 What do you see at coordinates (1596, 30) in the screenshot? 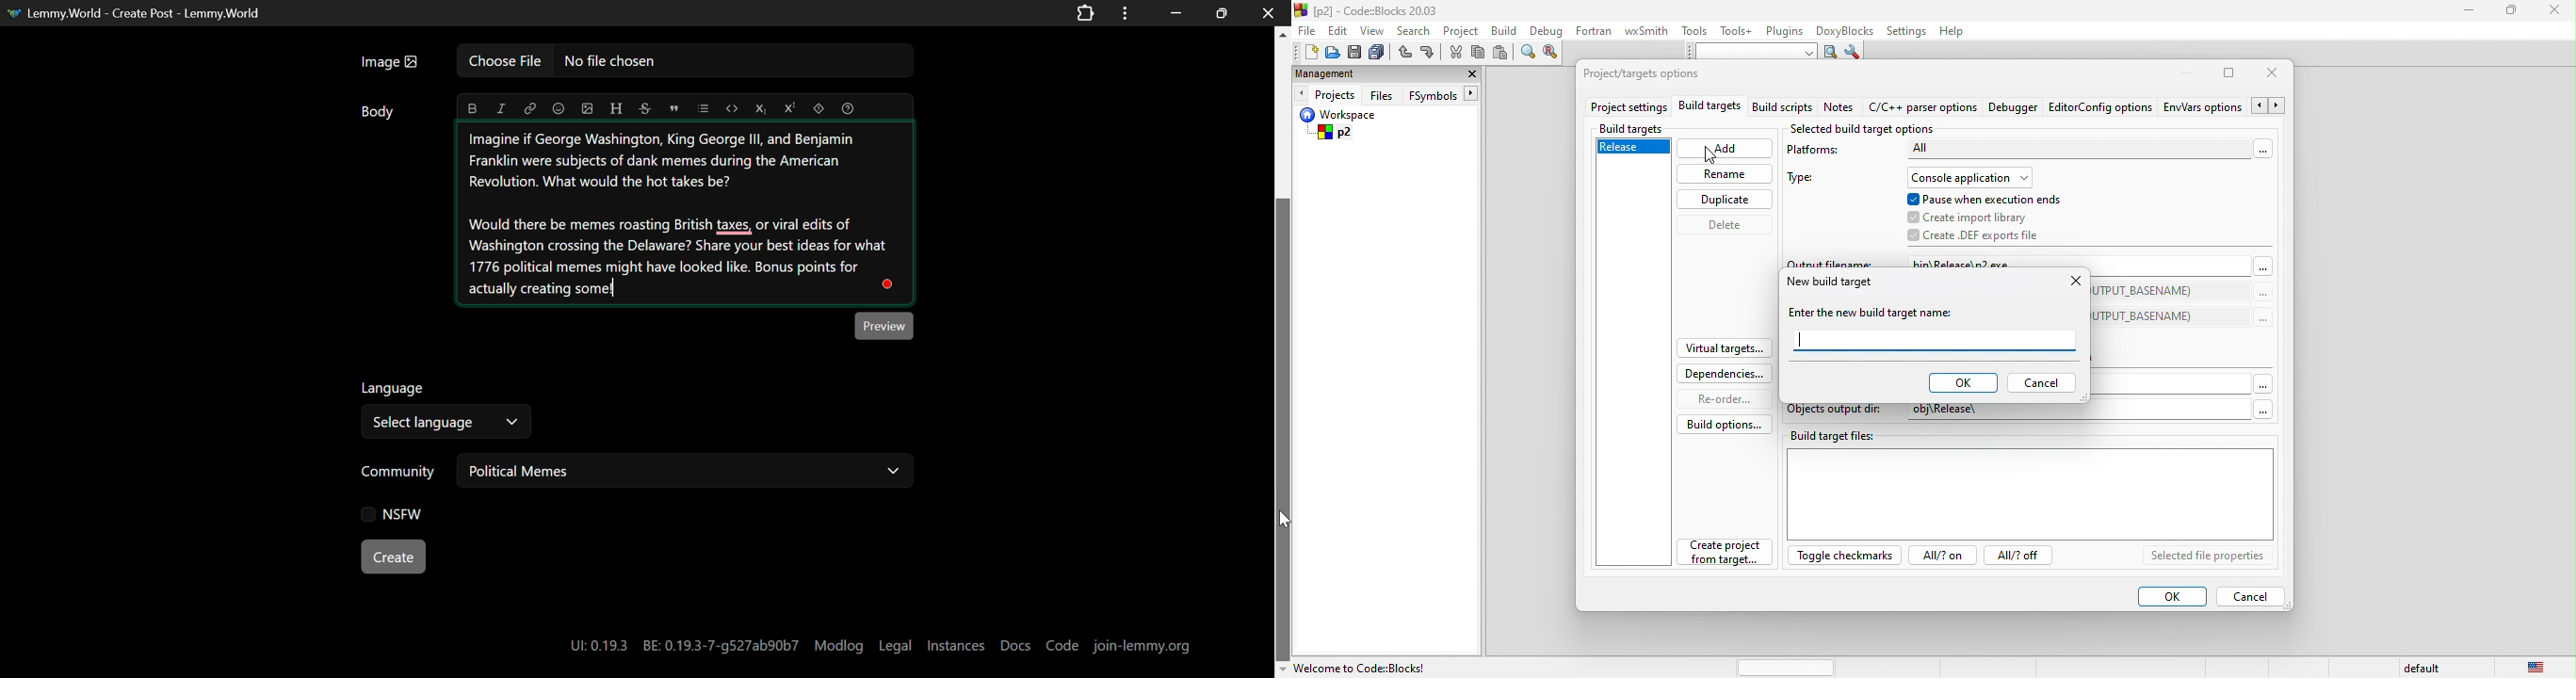
I see `fortran` at bounding box center [1596, 30].